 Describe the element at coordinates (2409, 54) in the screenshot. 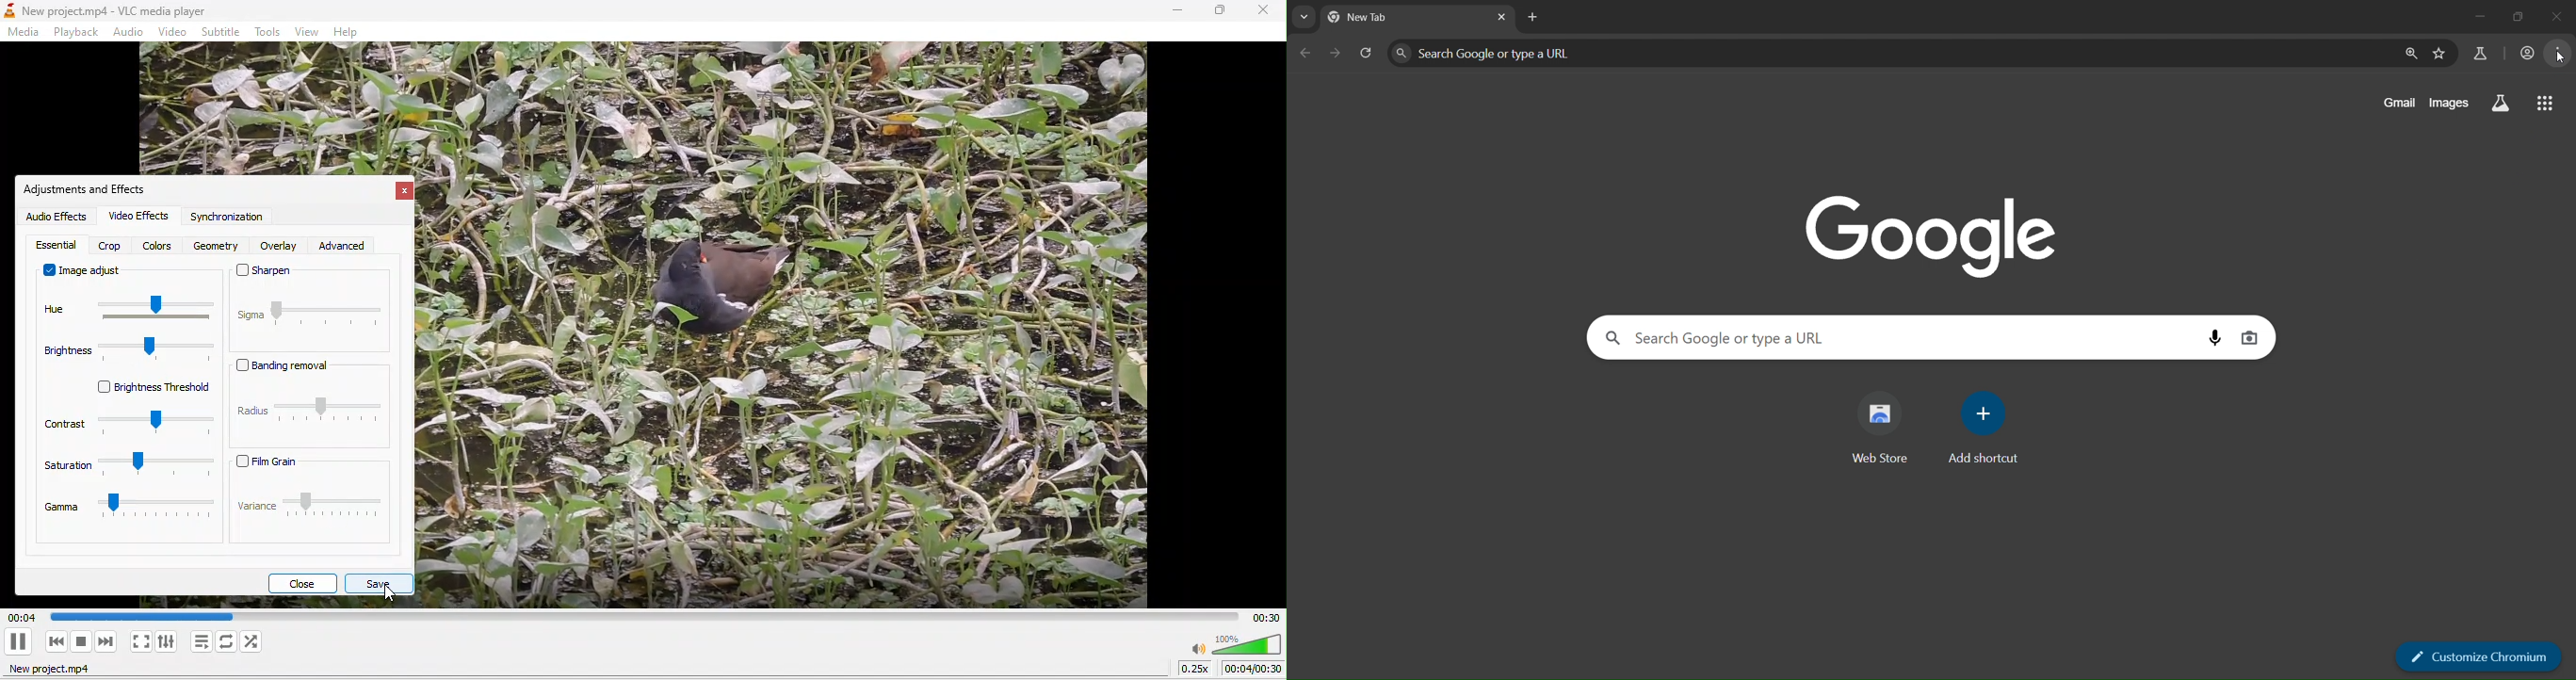

I see `zoom ` at that location.